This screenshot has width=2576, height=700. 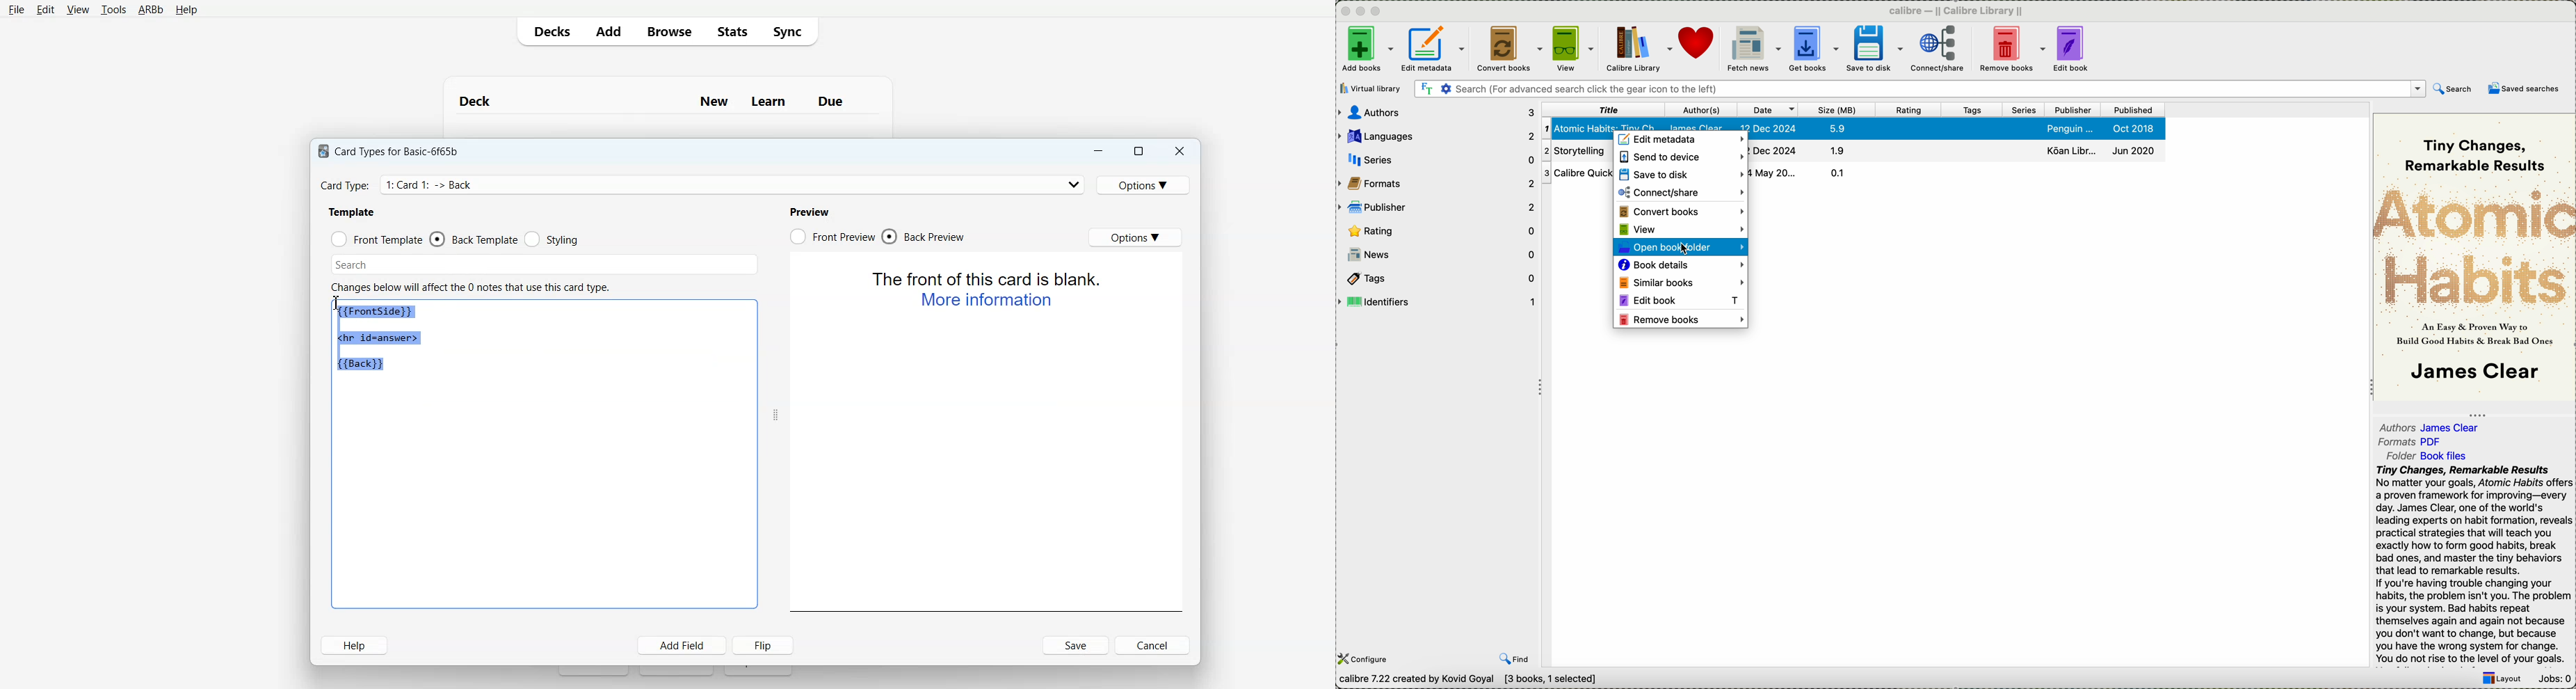 I want to click on Styling, so click(x=552, y=239).